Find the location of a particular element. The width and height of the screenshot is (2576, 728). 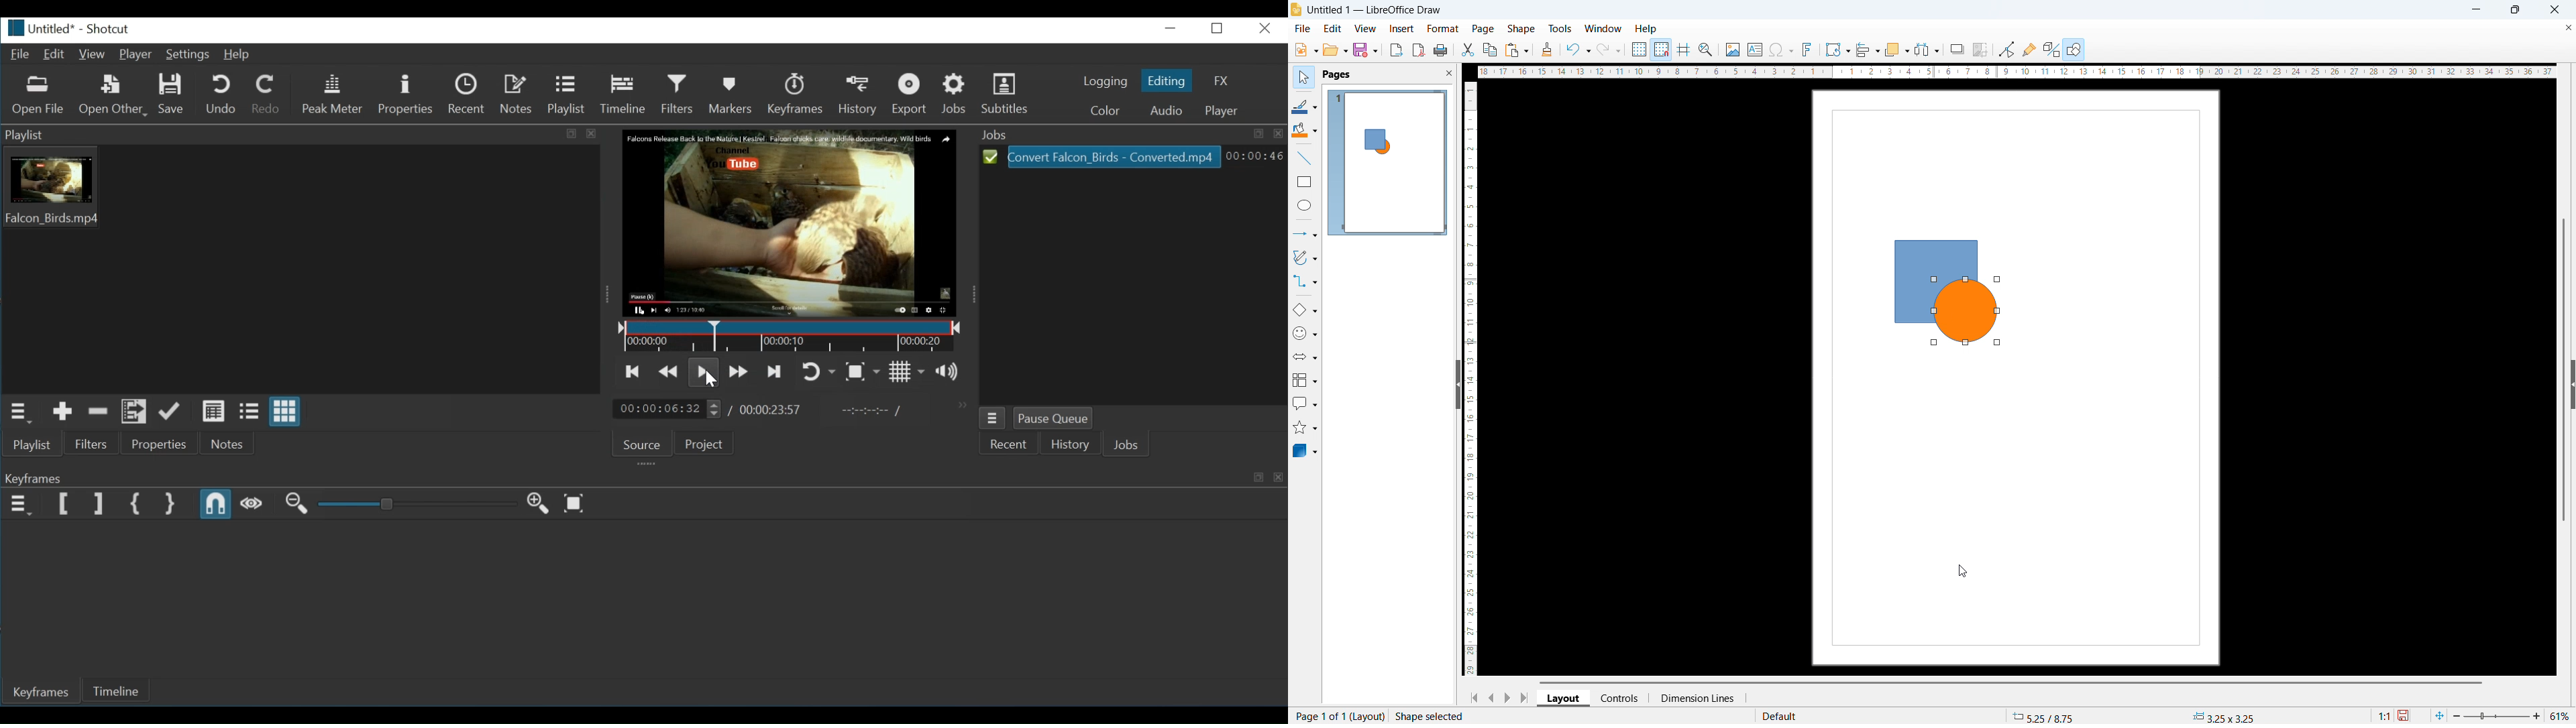

insert fontwork text is located at coordinates (1807, 49).